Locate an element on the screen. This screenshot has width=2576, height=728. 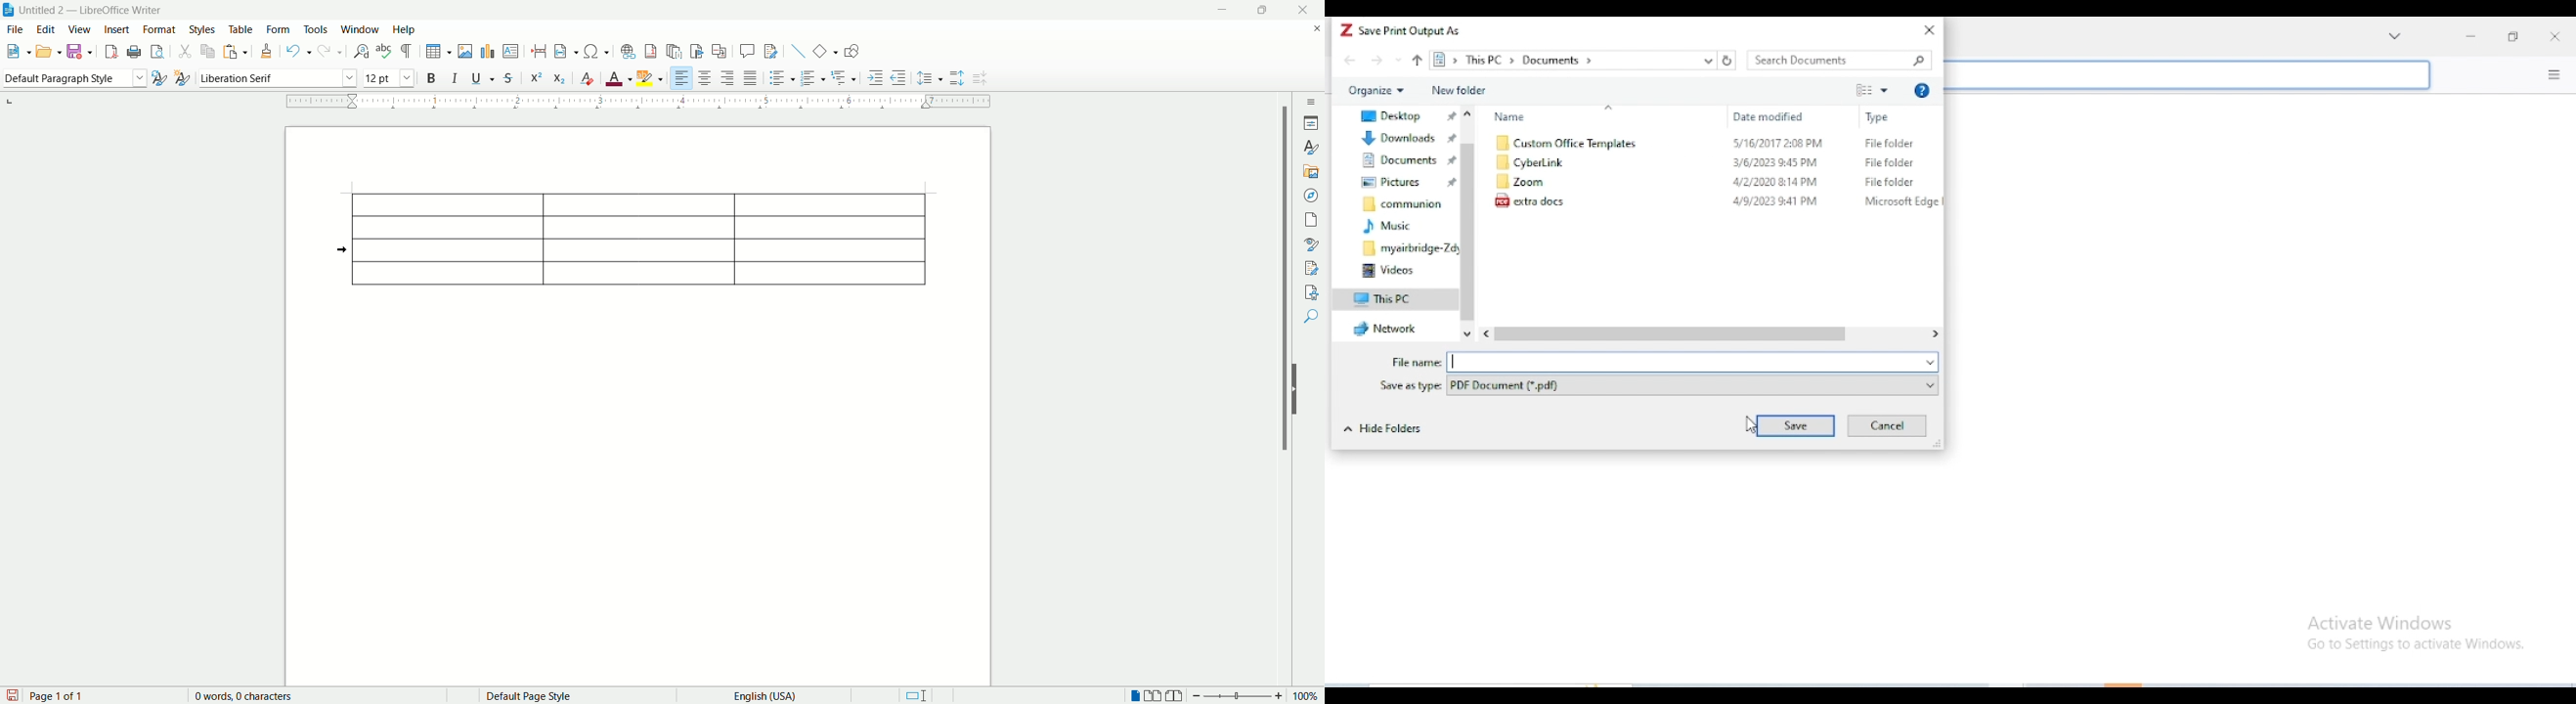
pinned downloads is located at coordinates (1408, 137).